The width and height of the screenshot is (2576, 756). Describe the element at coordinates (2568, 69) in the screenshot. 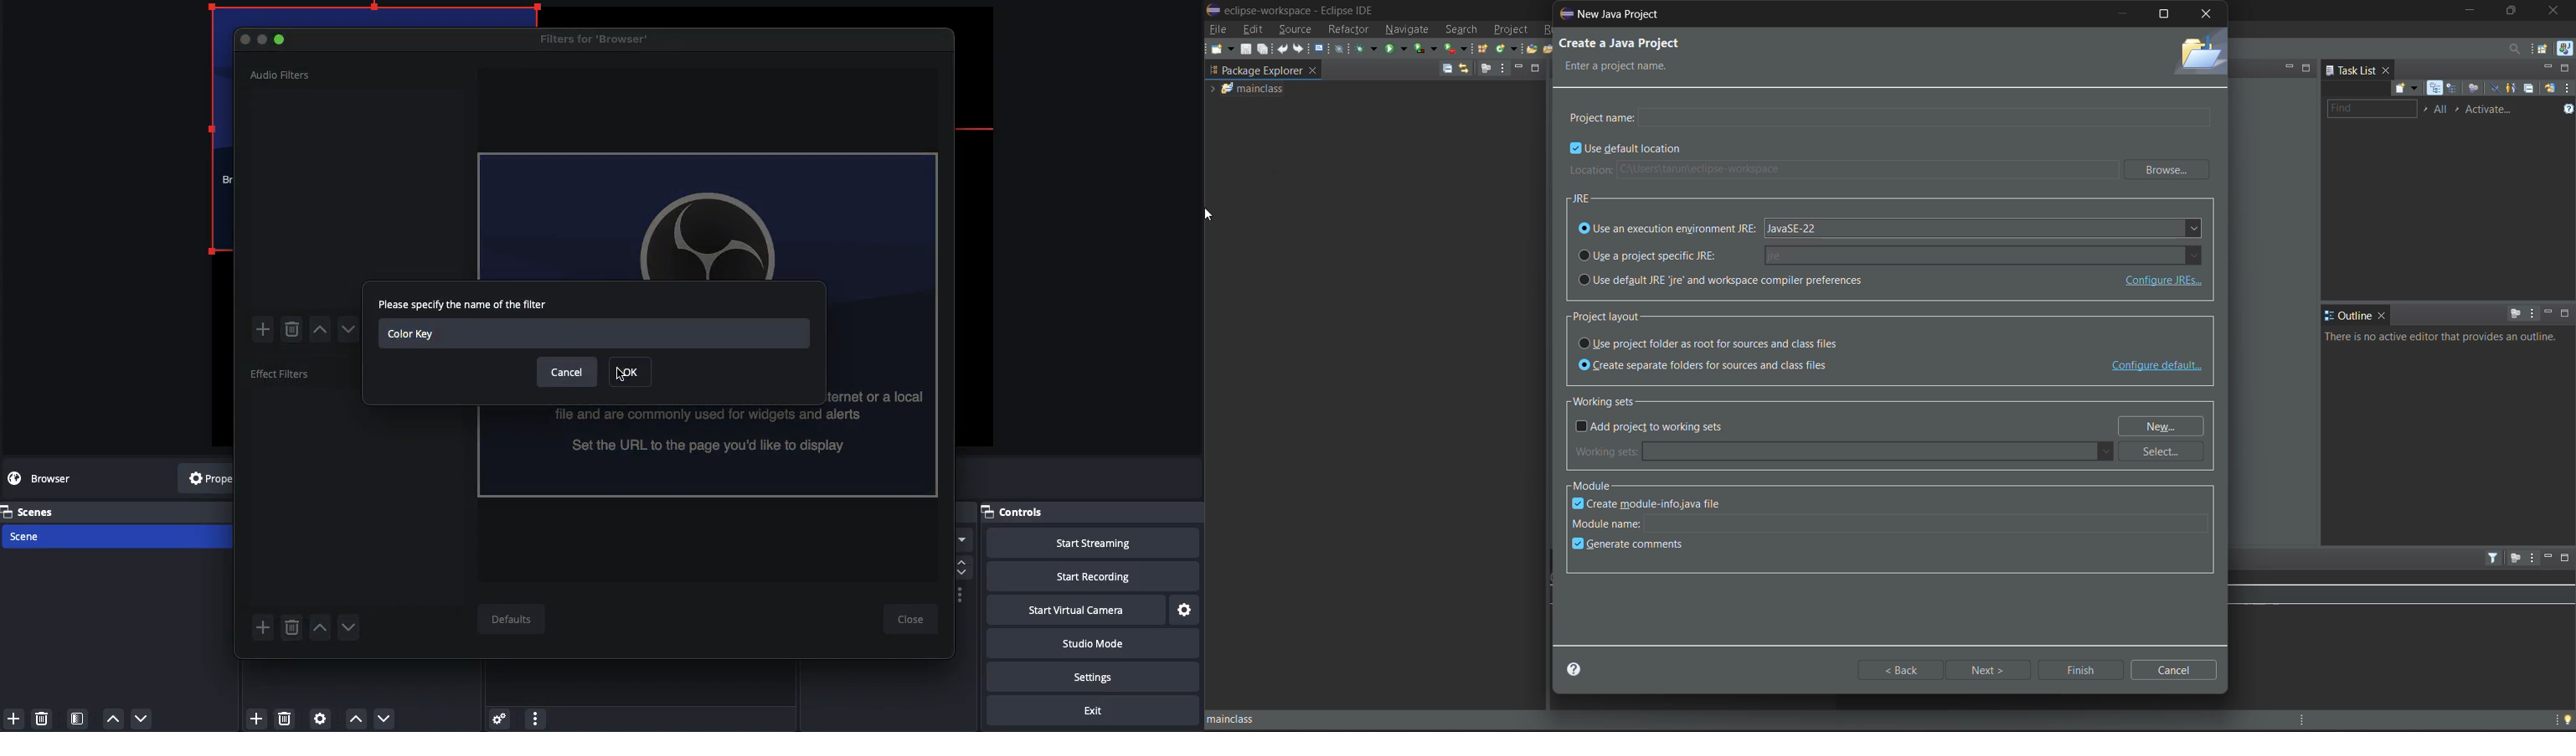

I see `maximize` at that location.